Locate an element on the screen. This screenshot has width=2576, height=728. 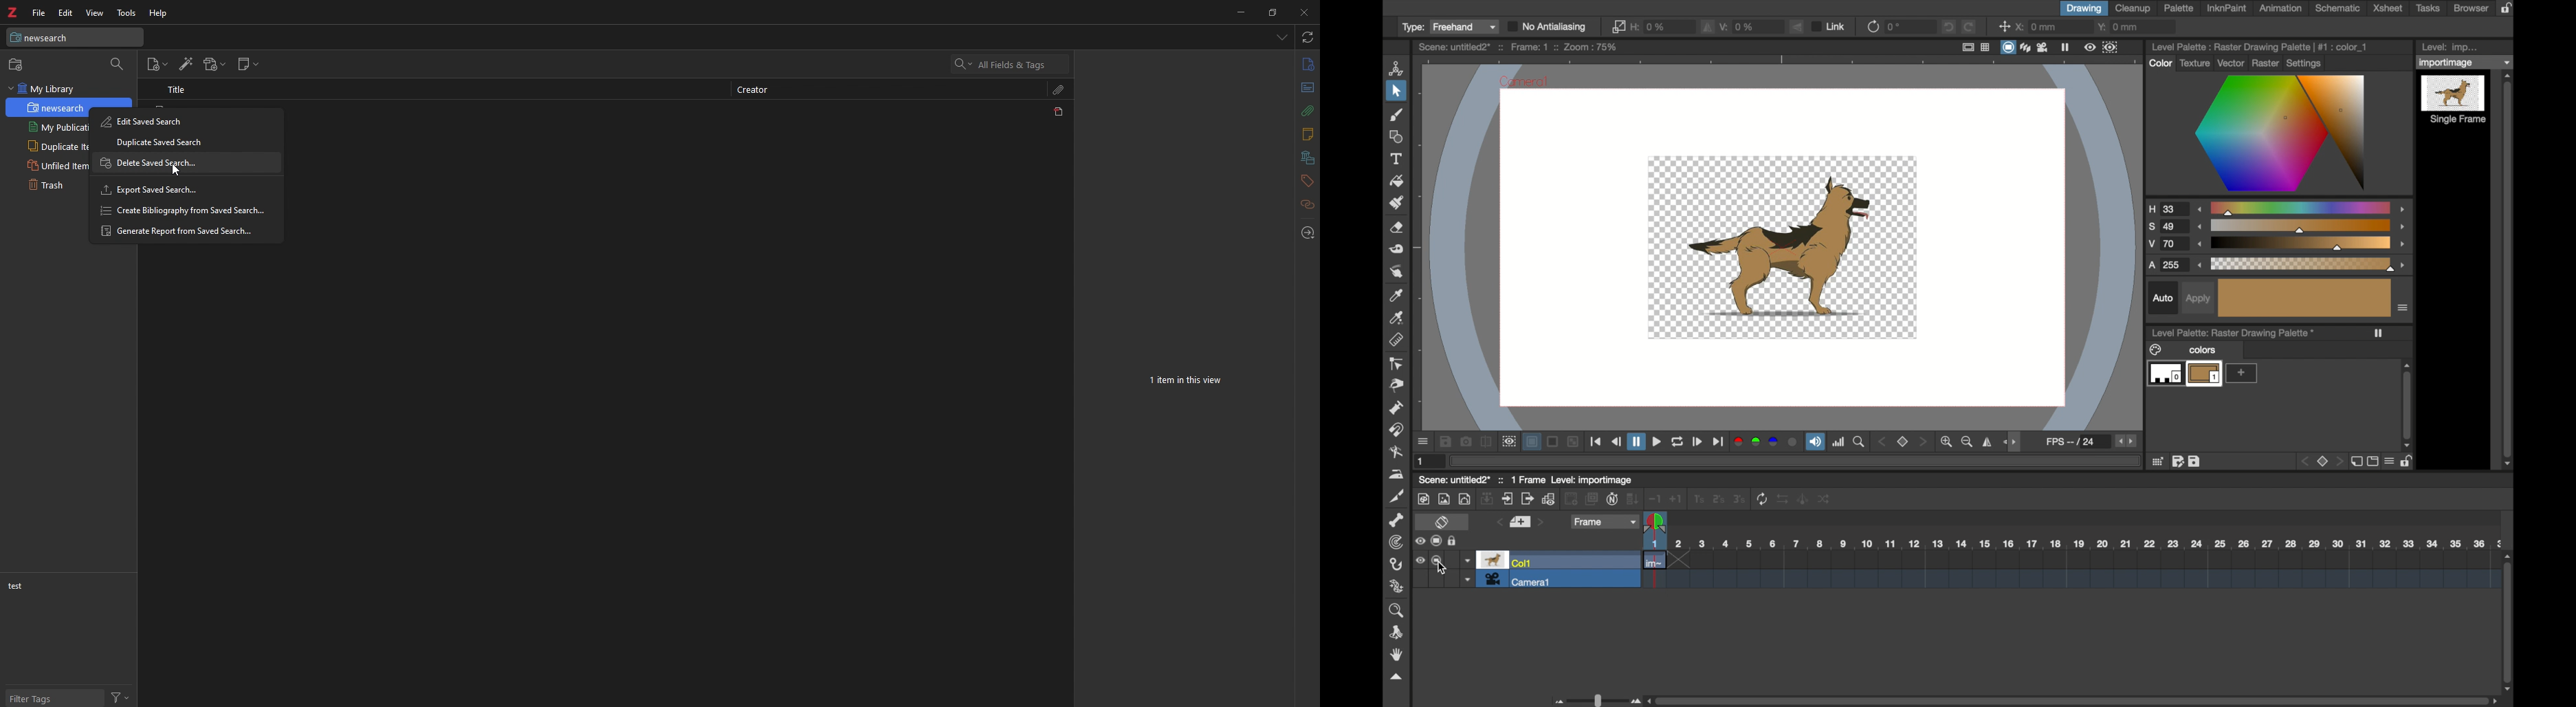
notes is located at coordinates (1306, 135).